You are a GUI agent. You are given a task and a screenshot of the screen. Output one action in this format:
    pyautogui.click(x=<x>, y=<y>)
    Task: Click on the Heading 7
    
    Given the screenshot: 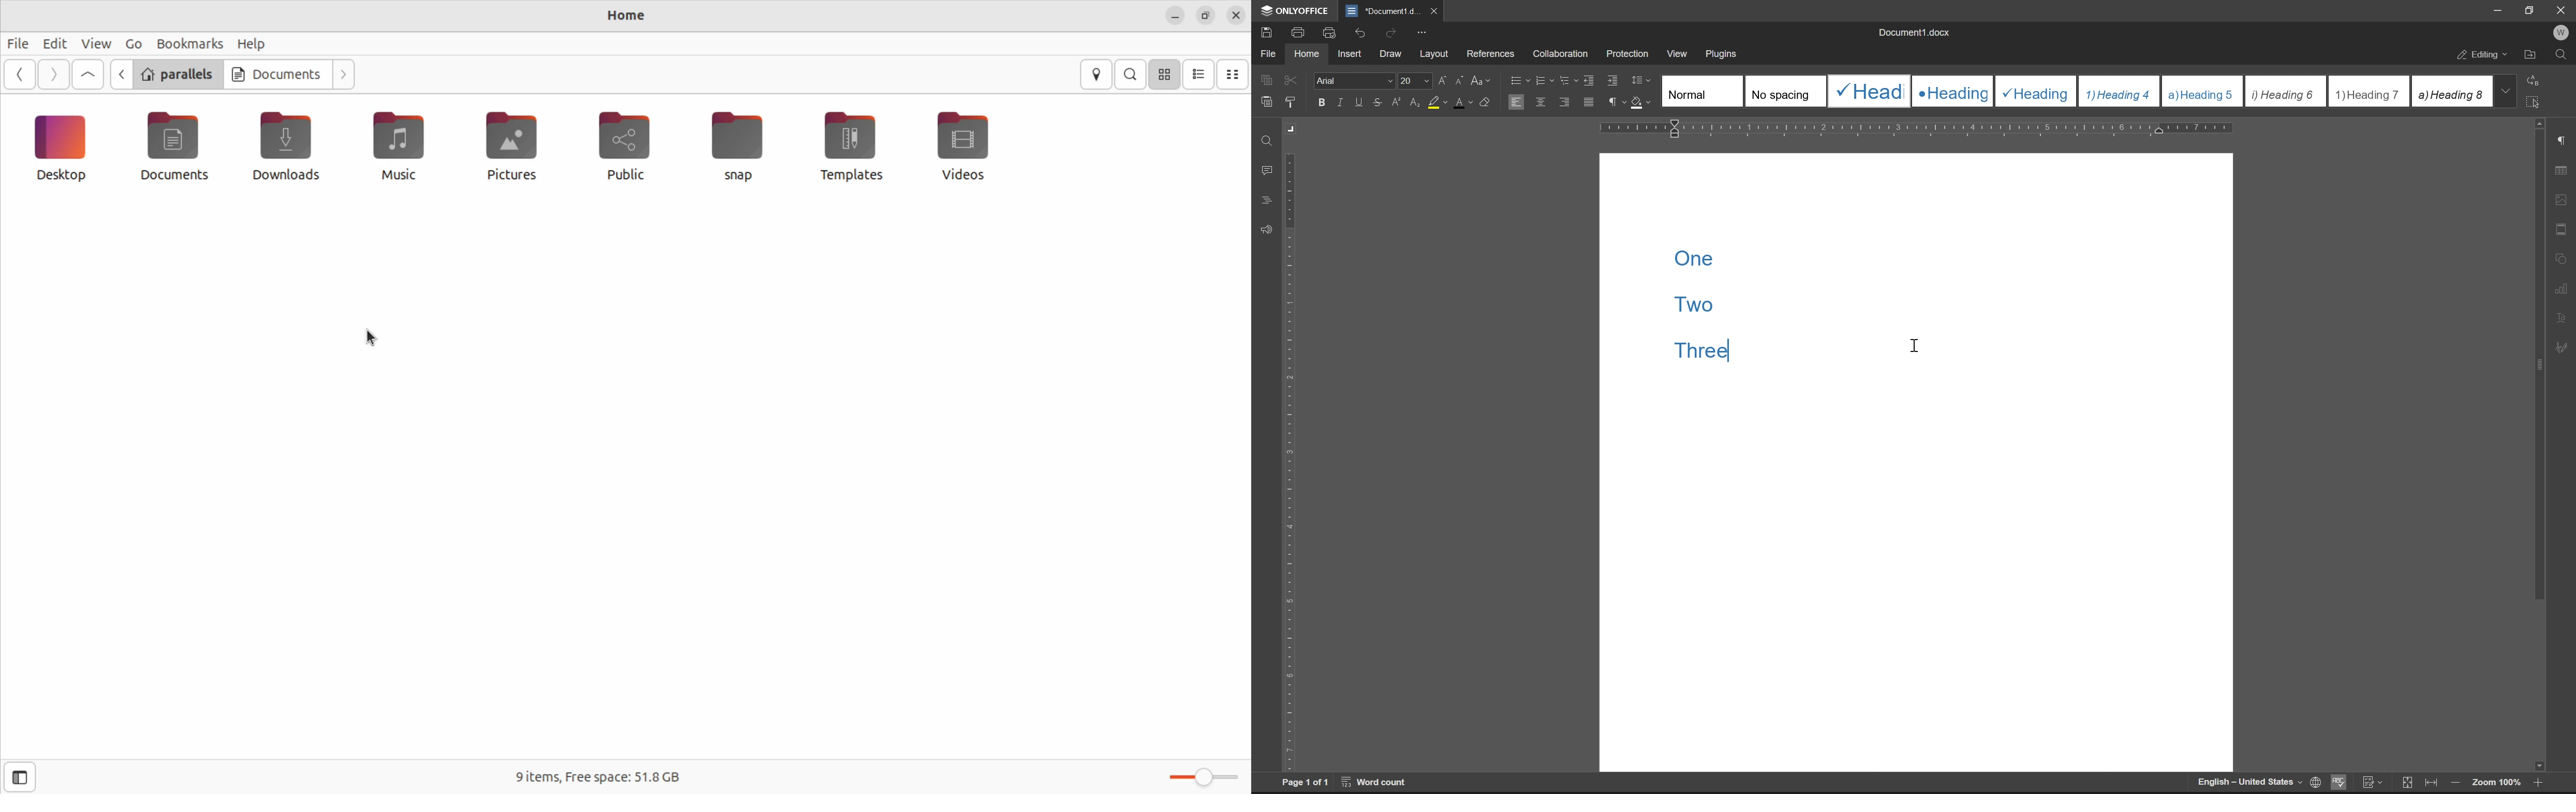 What is the action you would take?
    pyautogui.click(x=2369, y=91)
    